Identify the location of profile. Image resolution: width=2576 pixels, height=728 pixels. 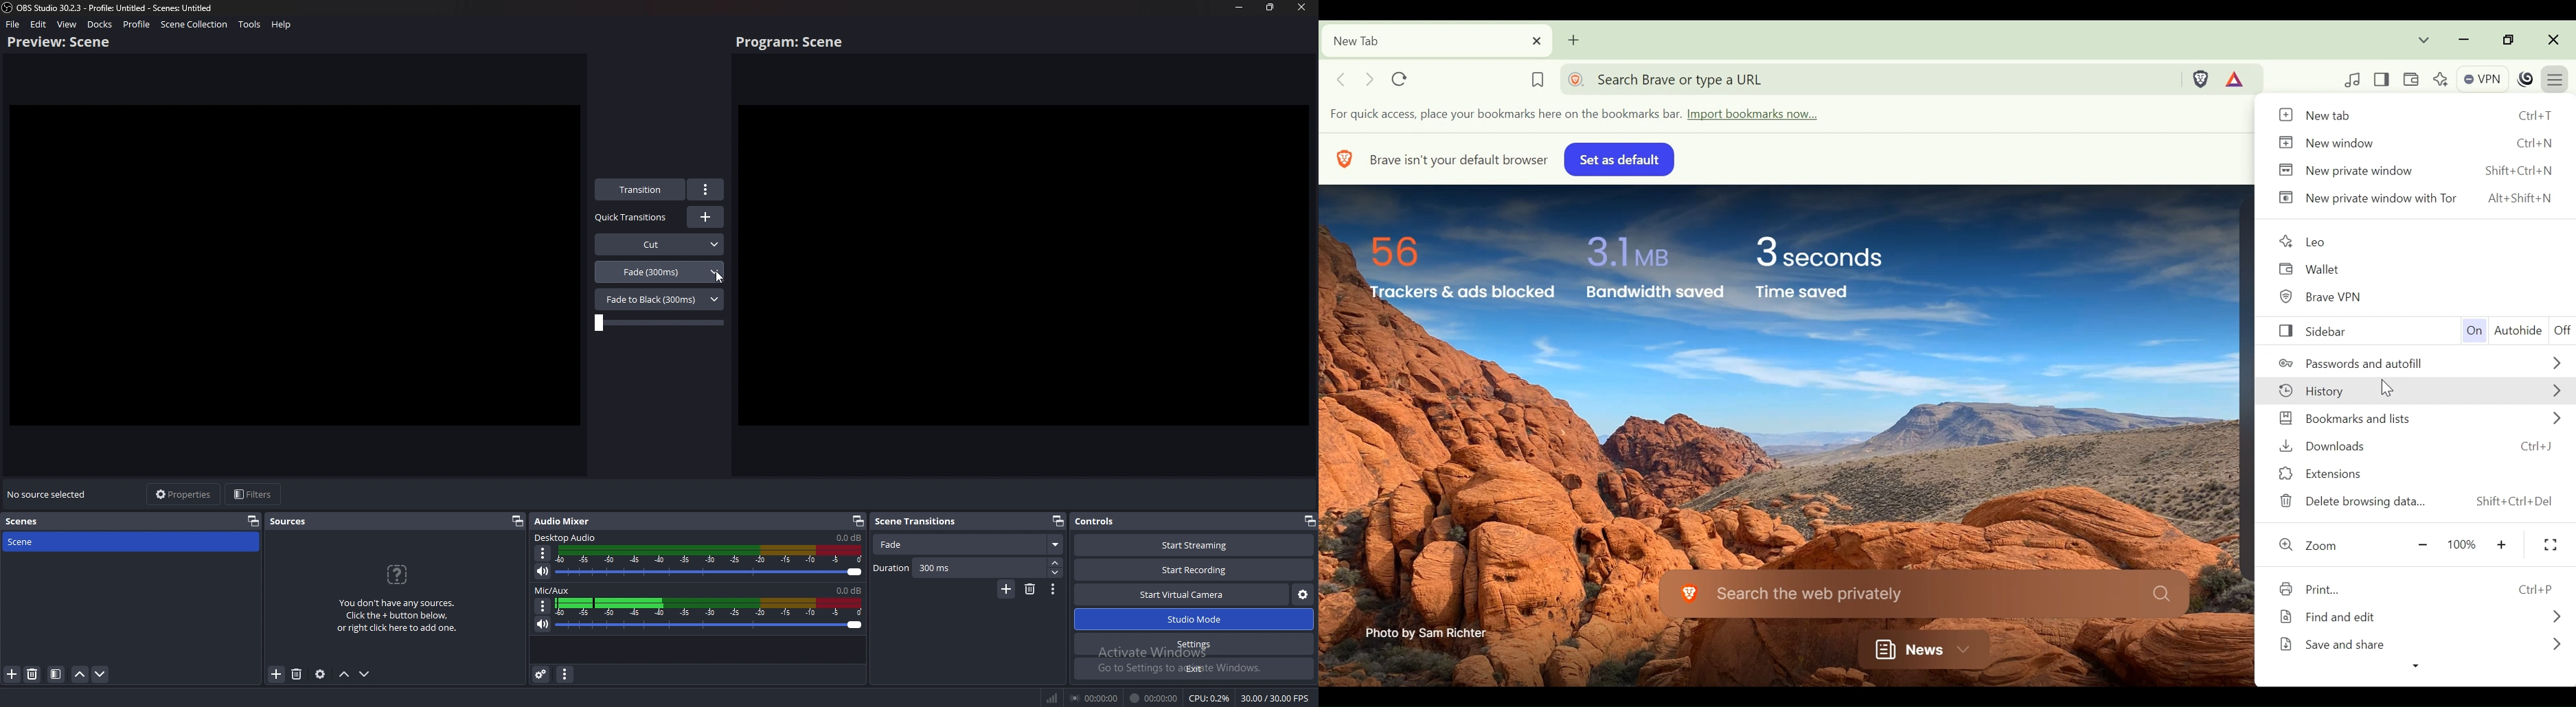
(138, 24).